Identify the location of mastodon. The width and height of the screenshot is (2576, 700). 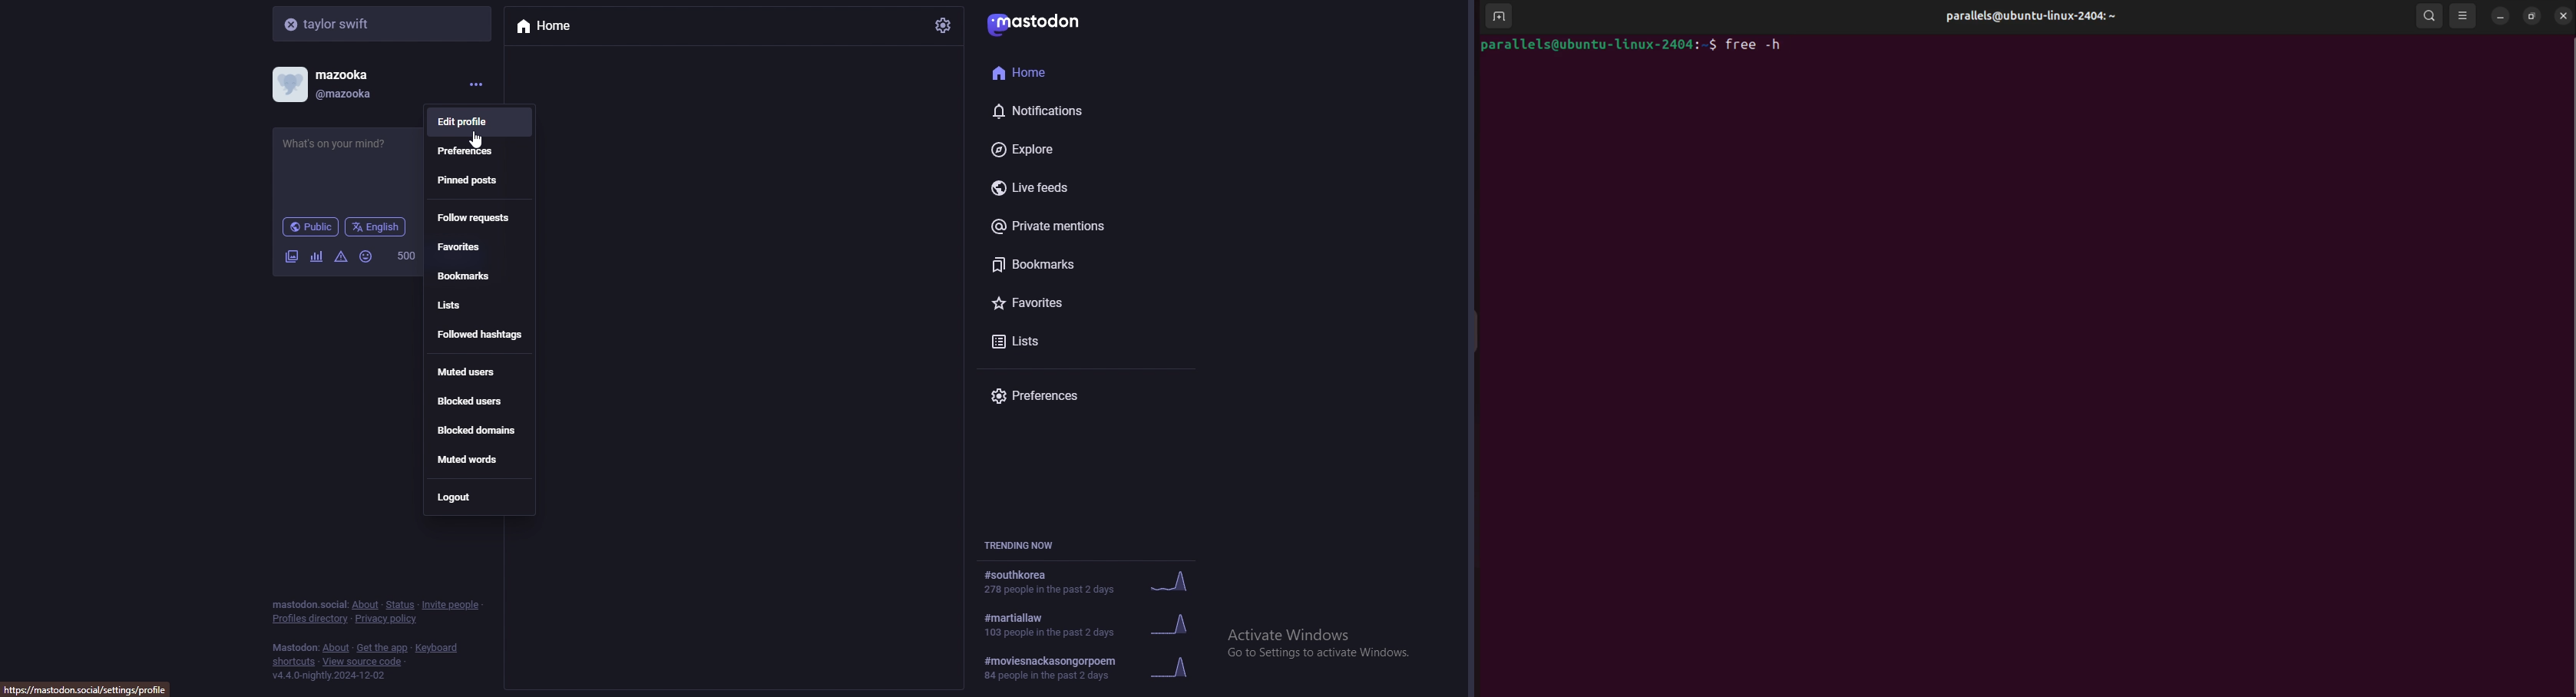
(1040, 23).